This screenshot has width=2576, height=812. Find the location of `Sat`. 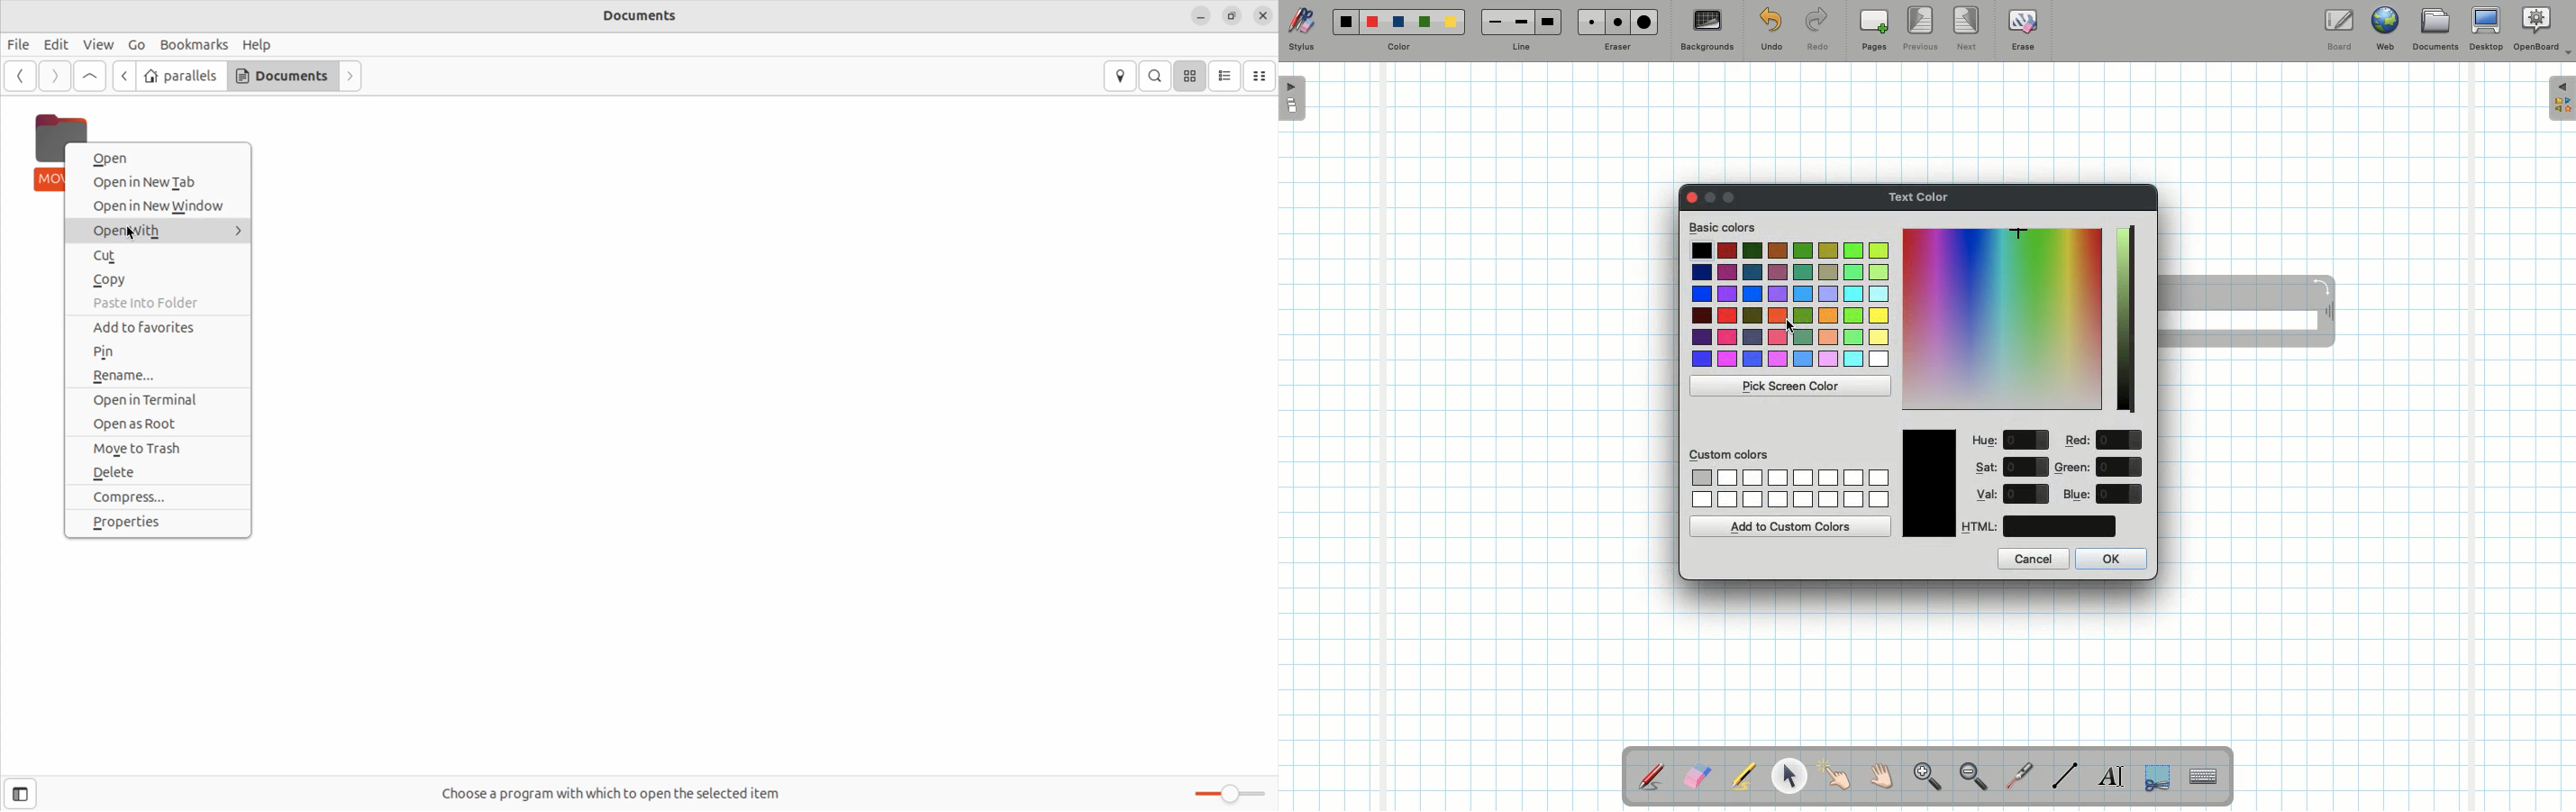

Sat is located at coordinates (1987, 467).